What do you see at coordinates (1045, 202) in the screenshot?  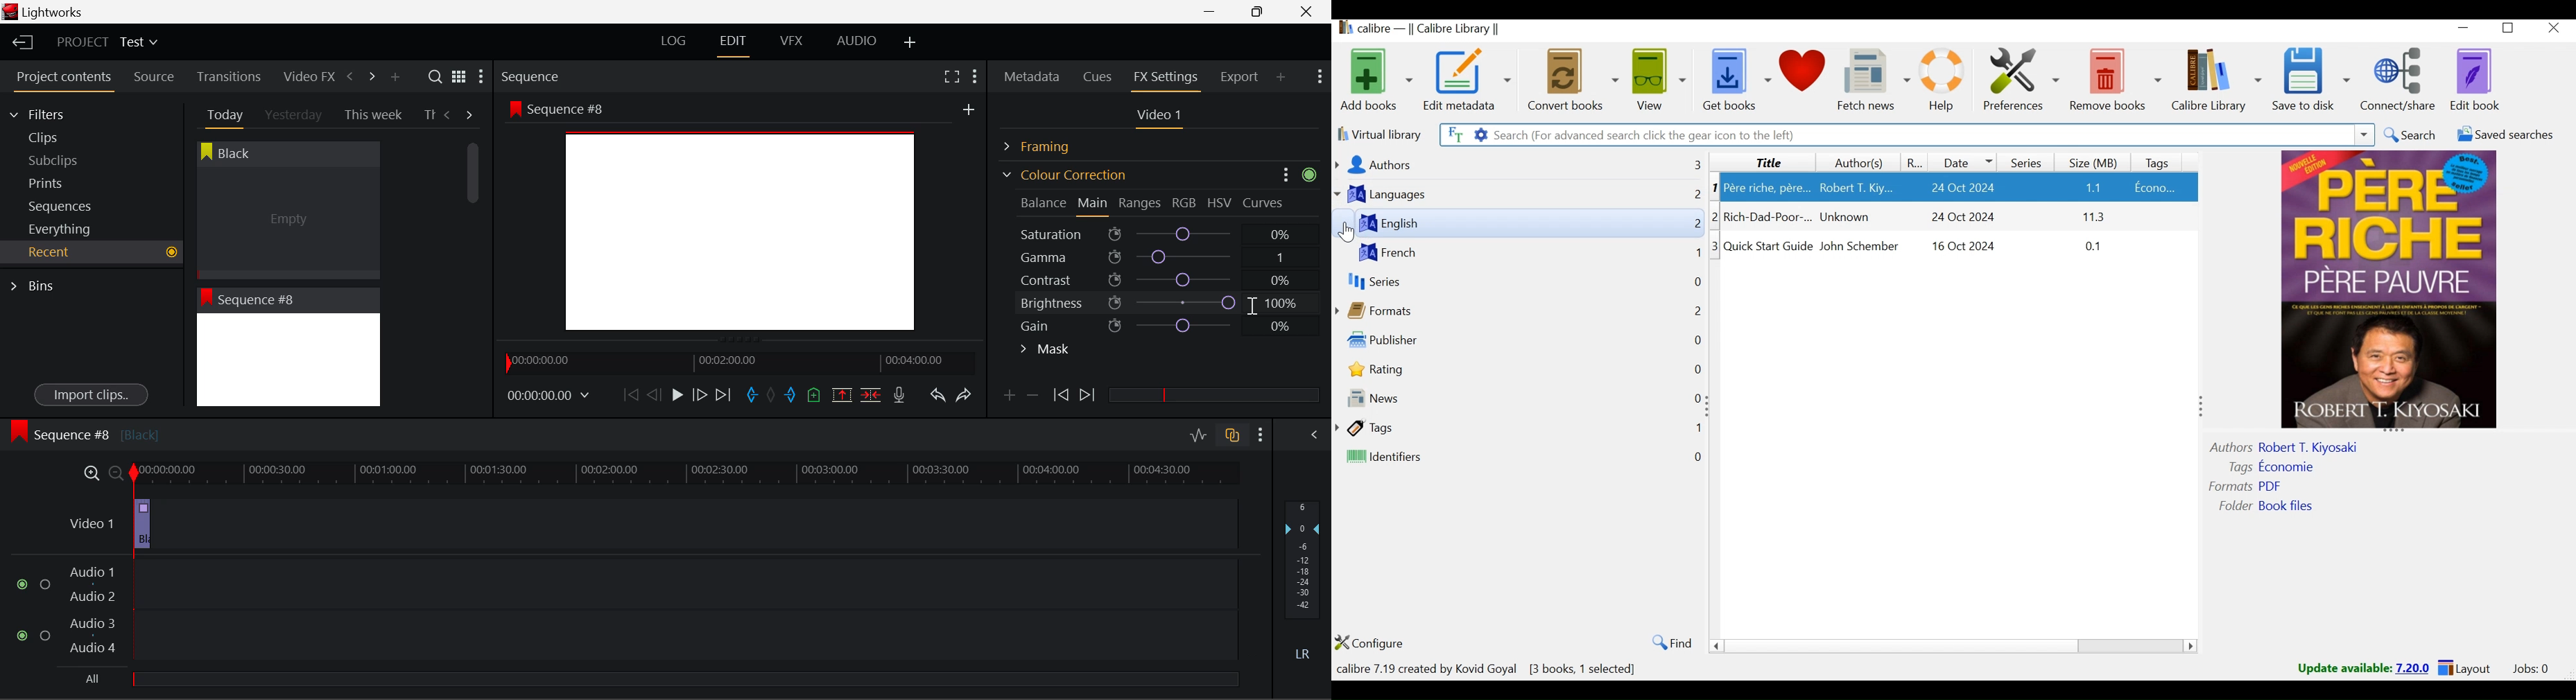 I see `Balance Section` at bounding box center [1045, 202].